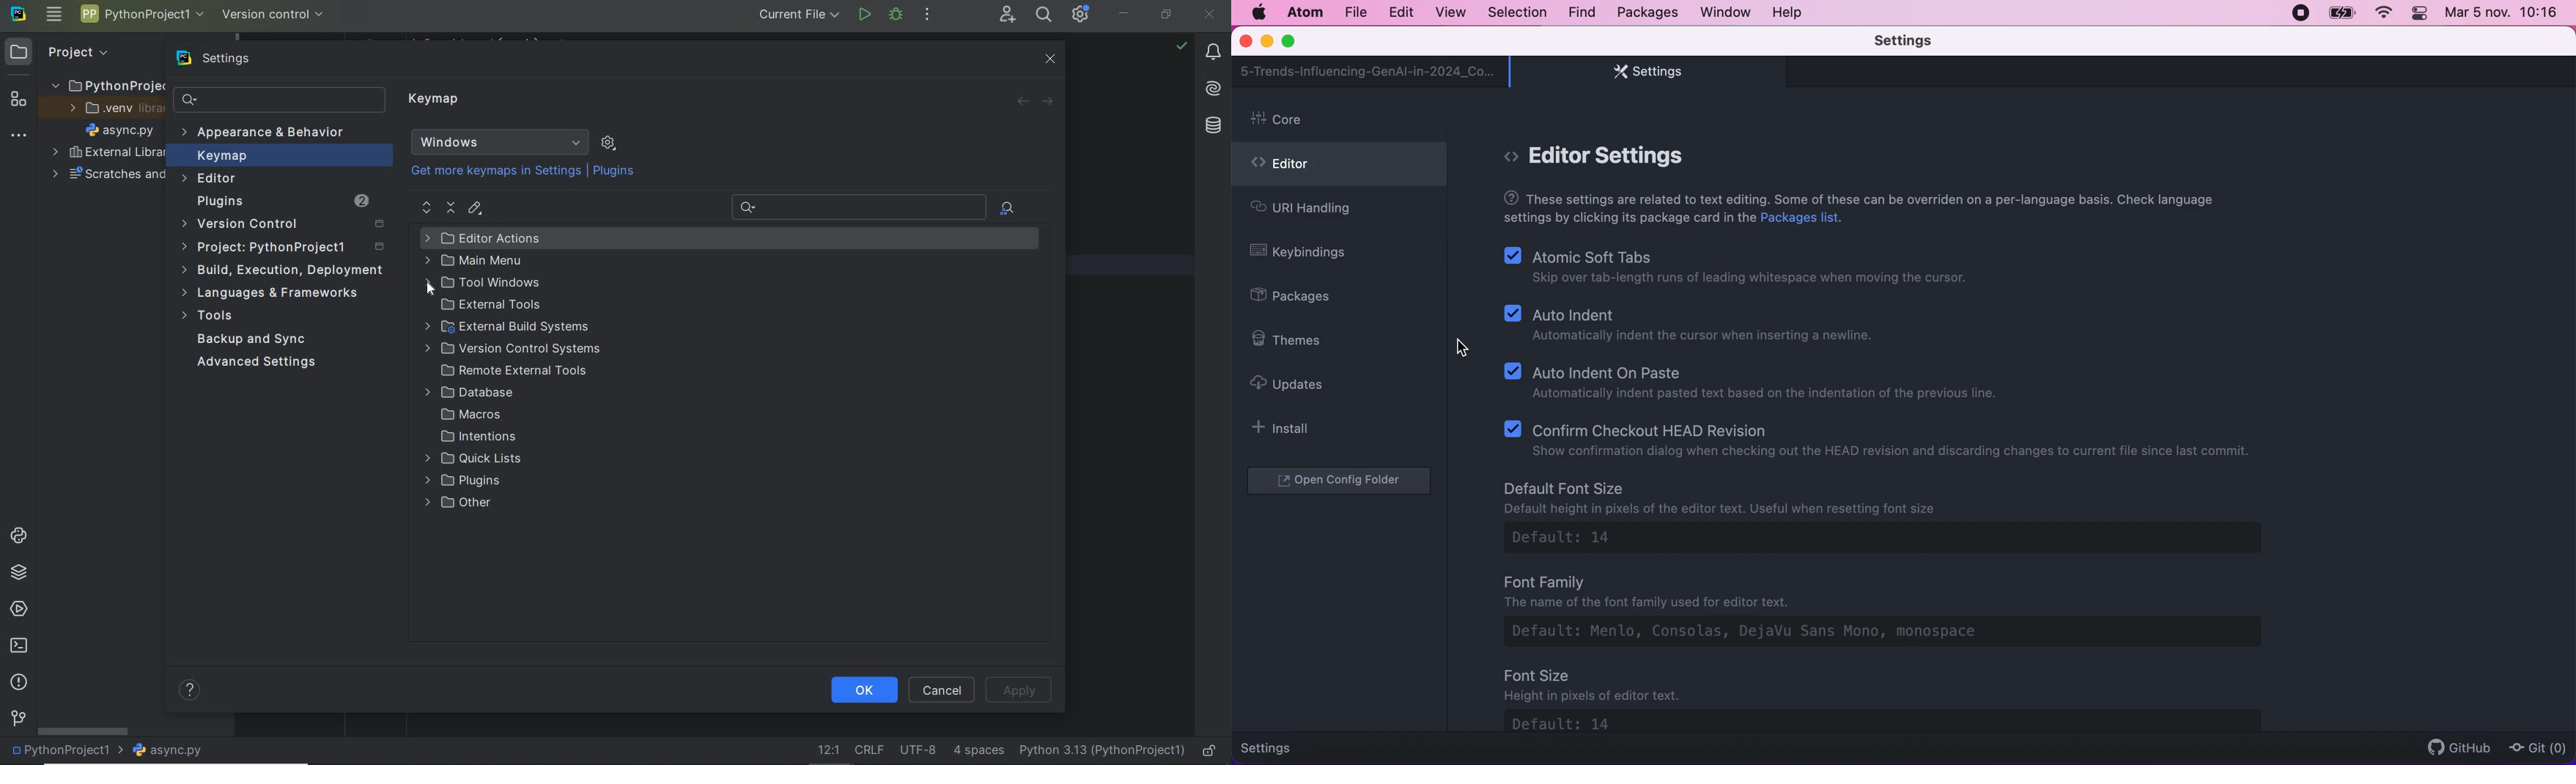 The width and height of the screenshot is (2576, 784). Describe the element at coordinates (18, 646) in the screenshot. I see `terminal` at that location.